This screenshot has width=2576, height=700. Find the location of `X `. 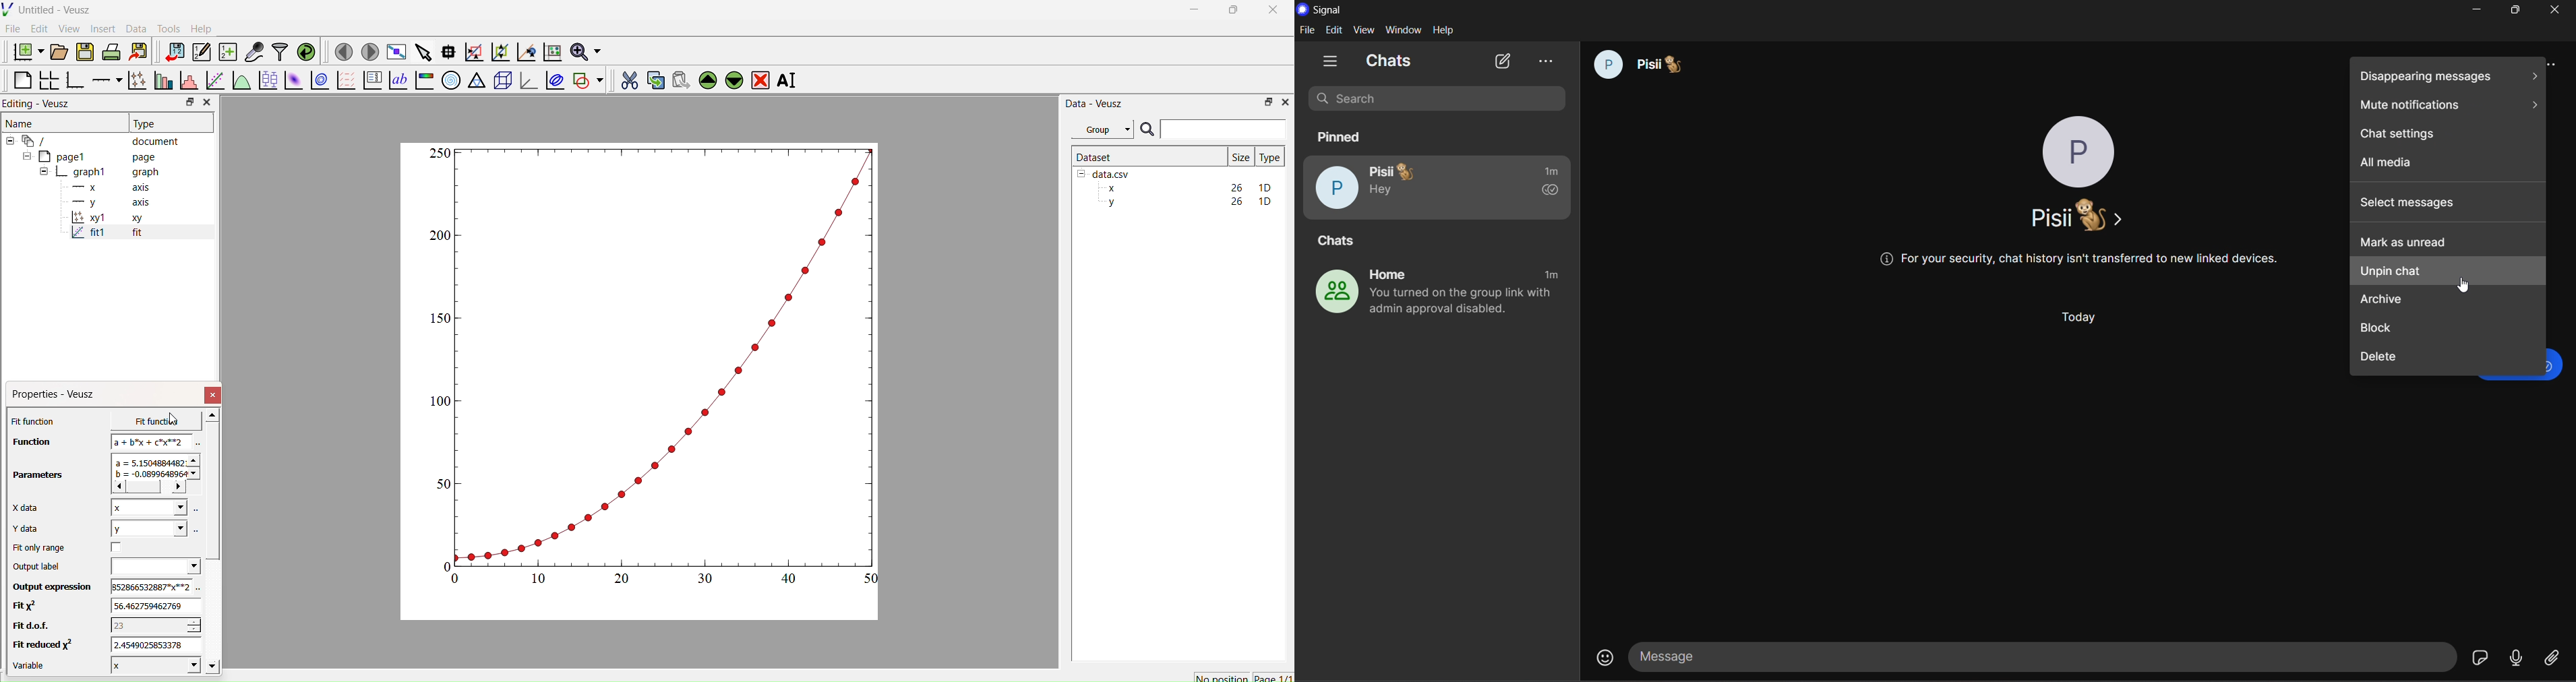

X  is located at coordinates (148, 664).